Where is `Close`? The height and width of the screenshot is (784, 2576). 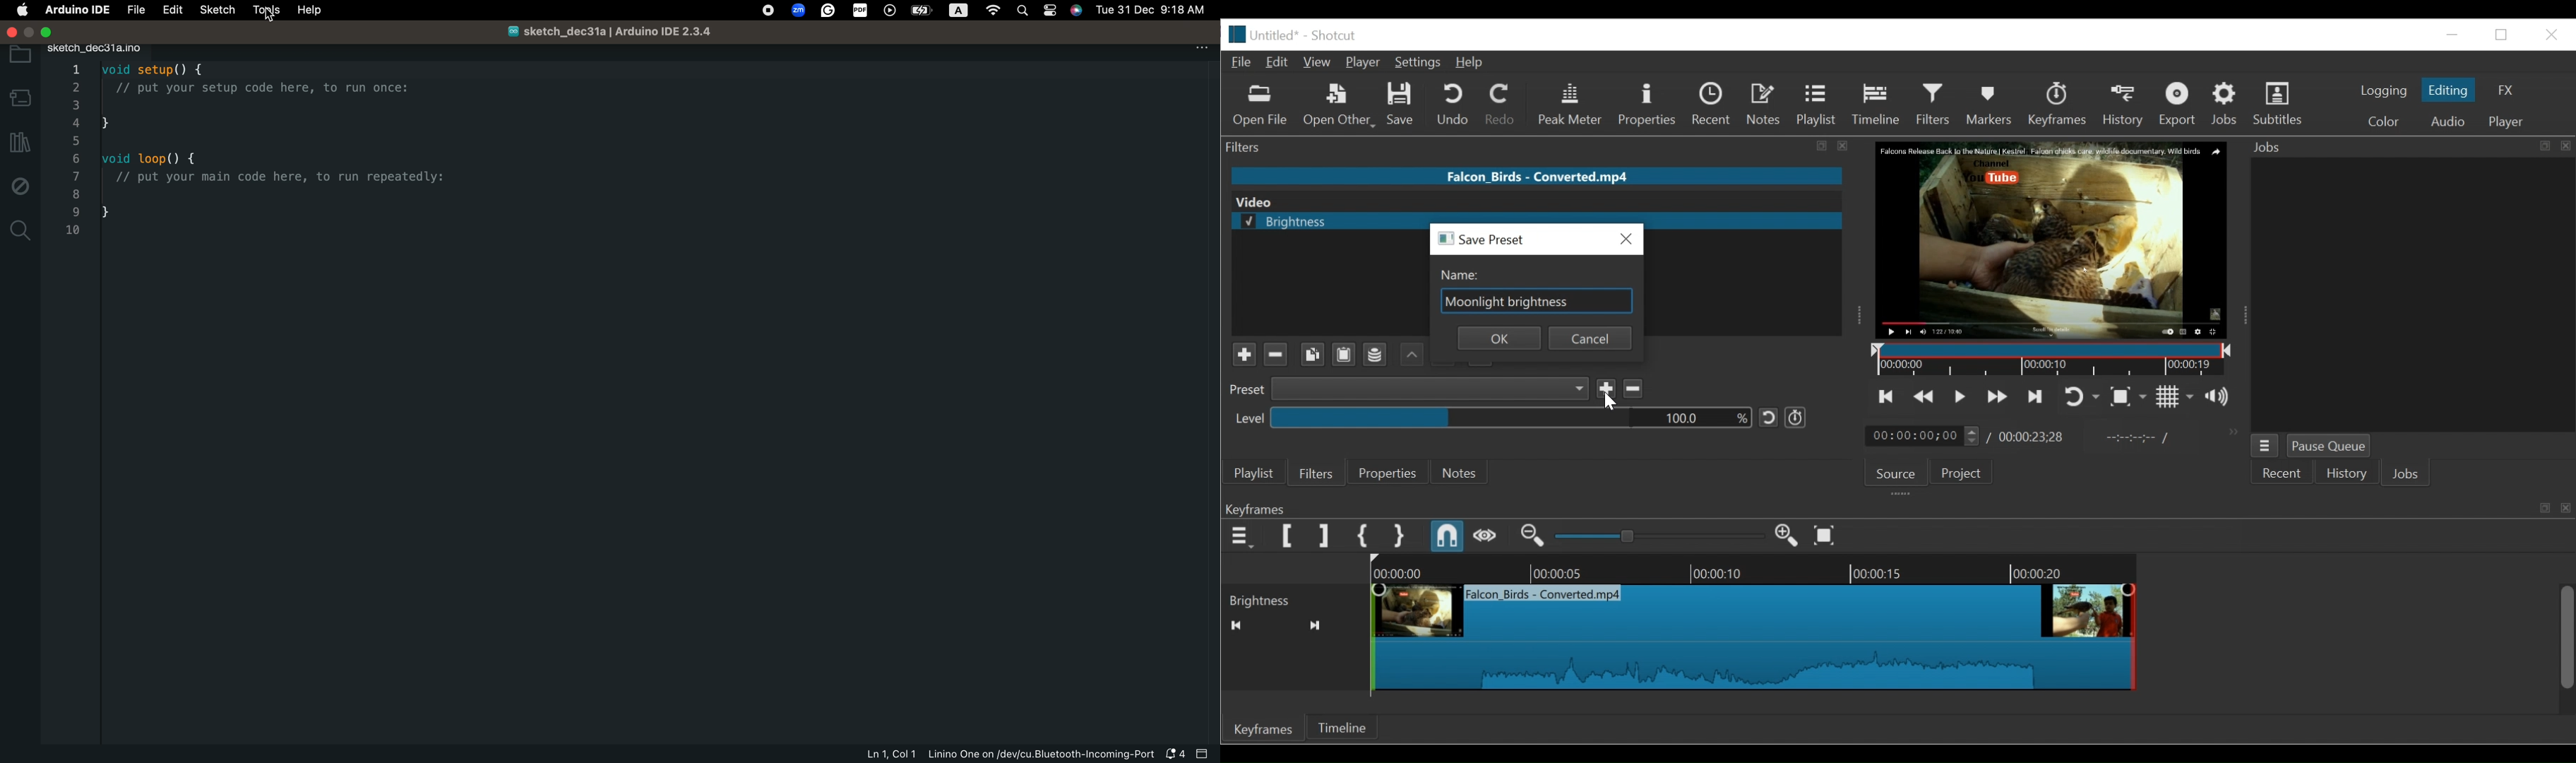
Close is located at coordinates (1623, 239).